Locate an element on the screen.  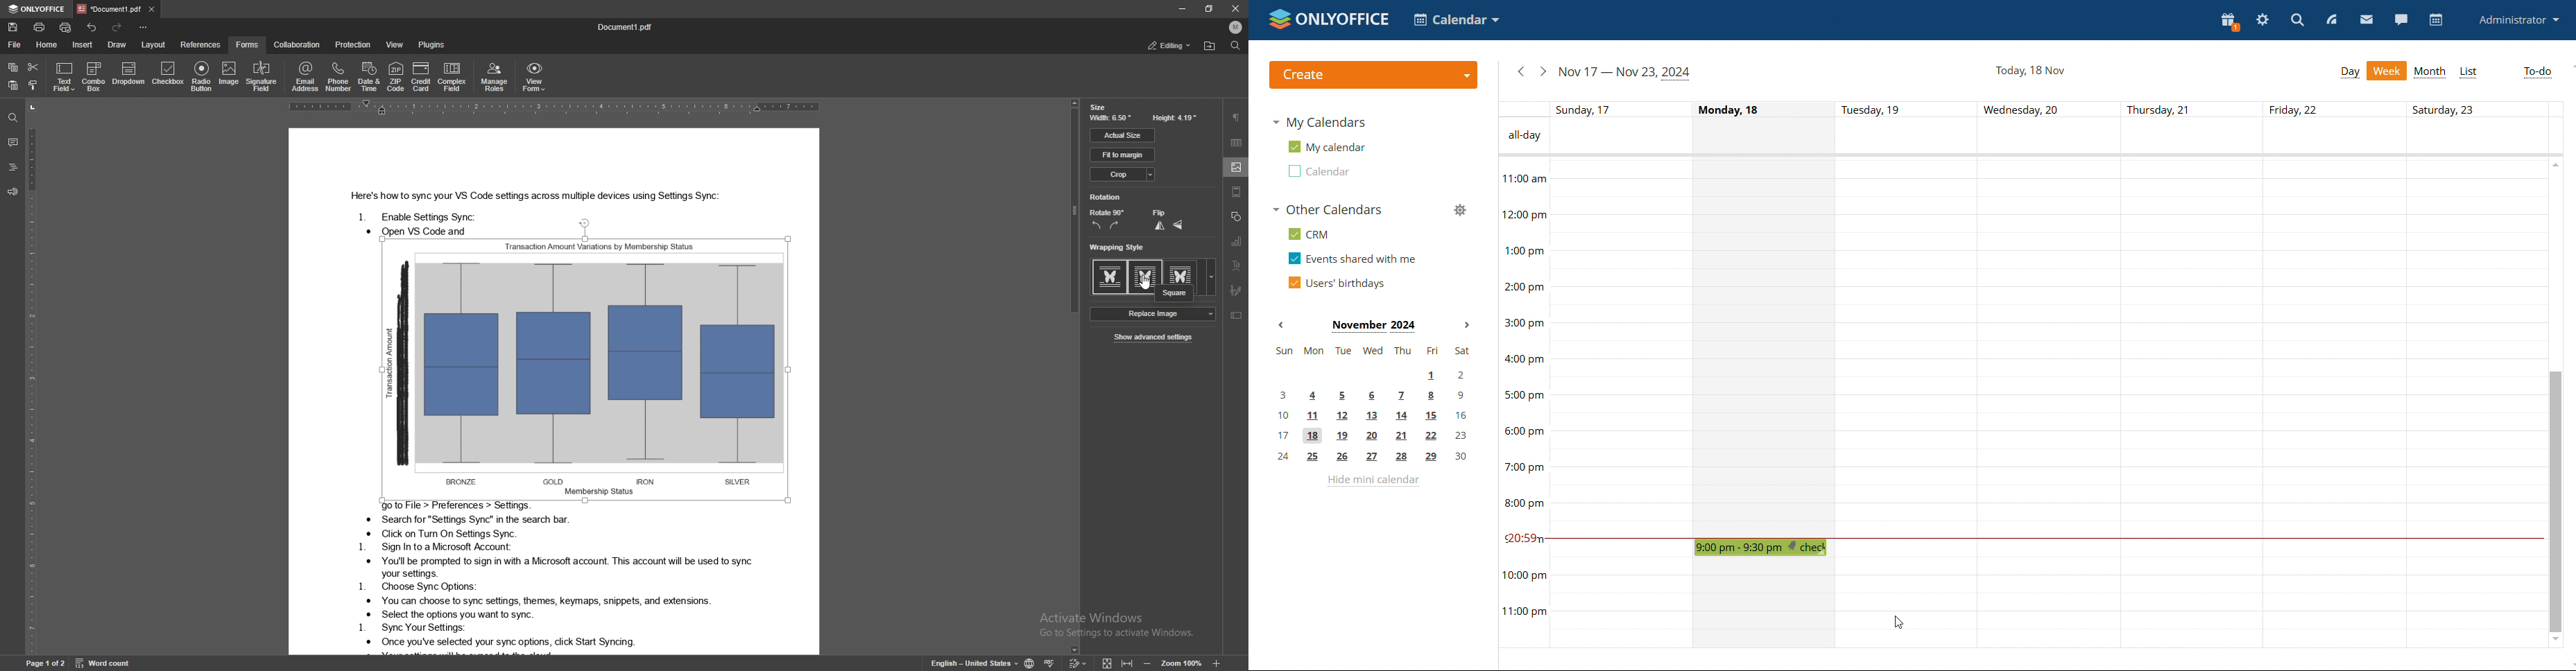
square is located at coordinates (1147, 274).